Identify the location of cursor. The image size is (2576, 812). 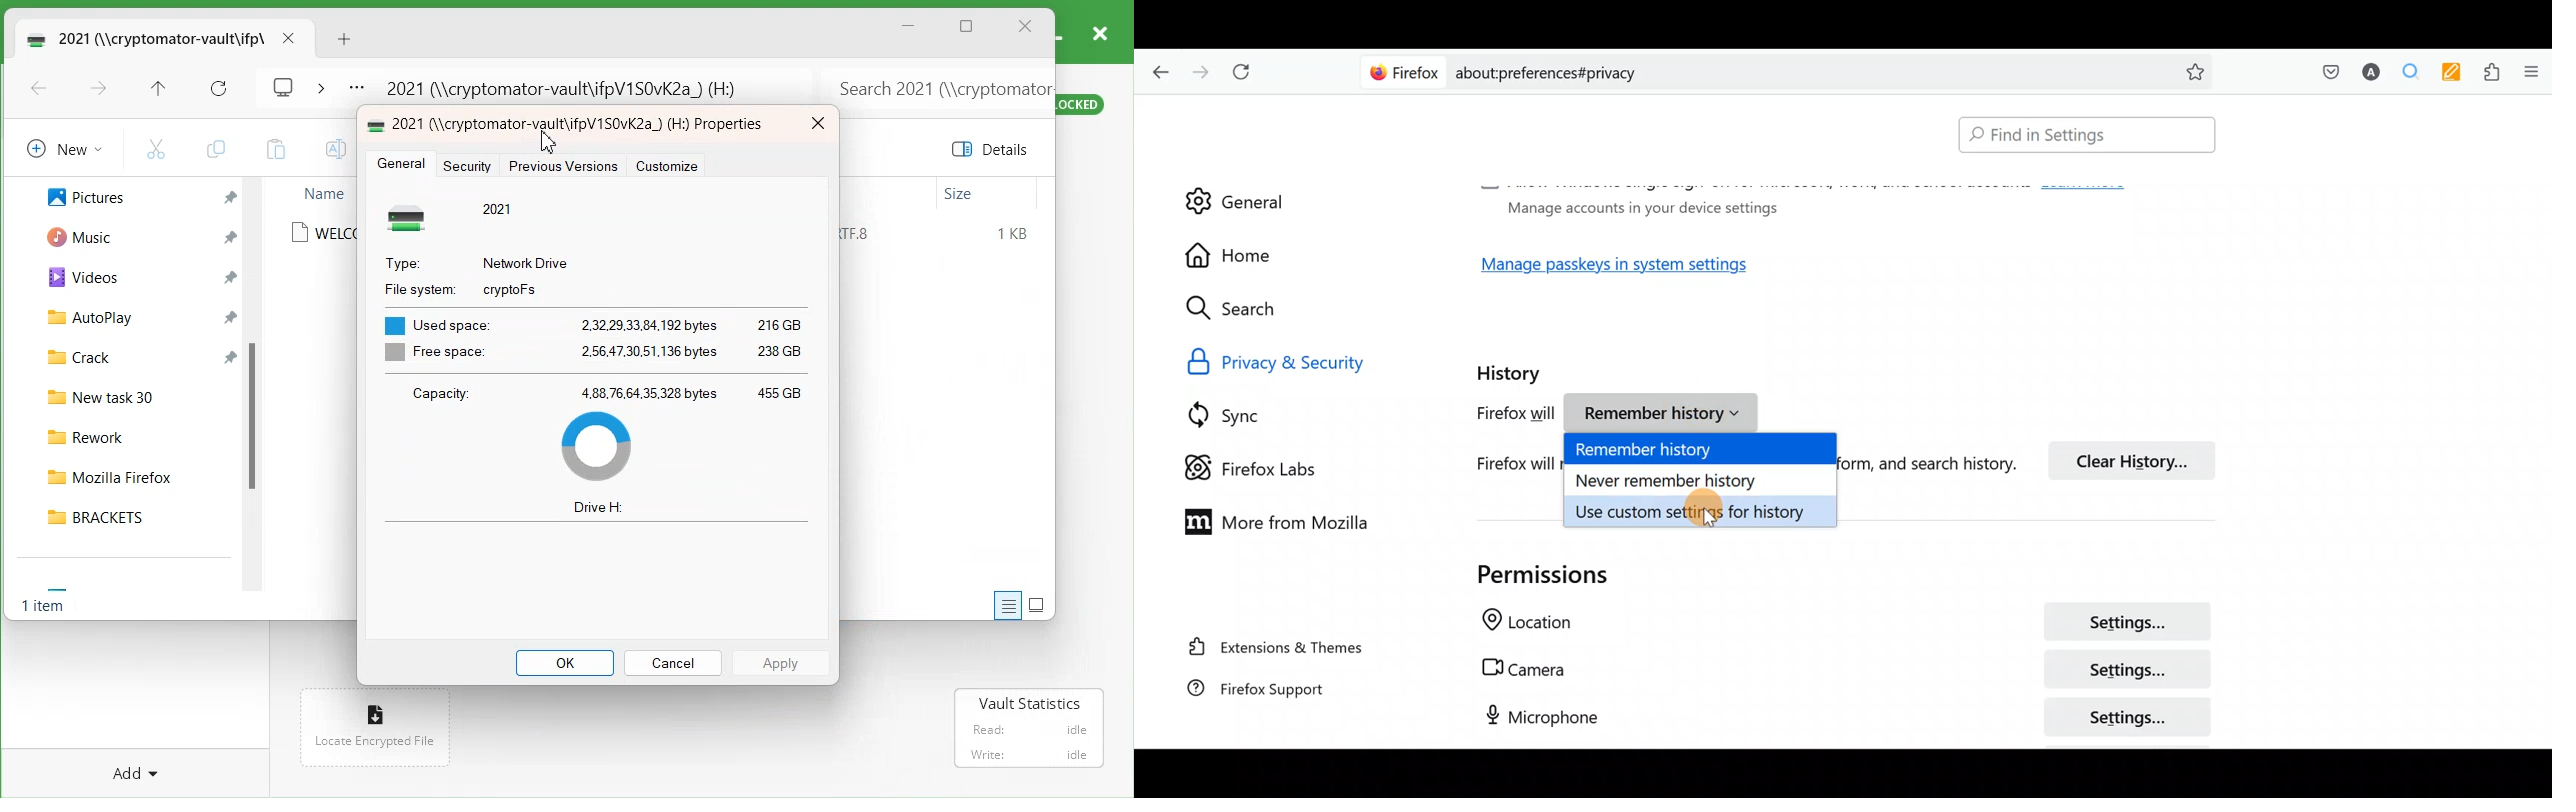
(1710, 522).